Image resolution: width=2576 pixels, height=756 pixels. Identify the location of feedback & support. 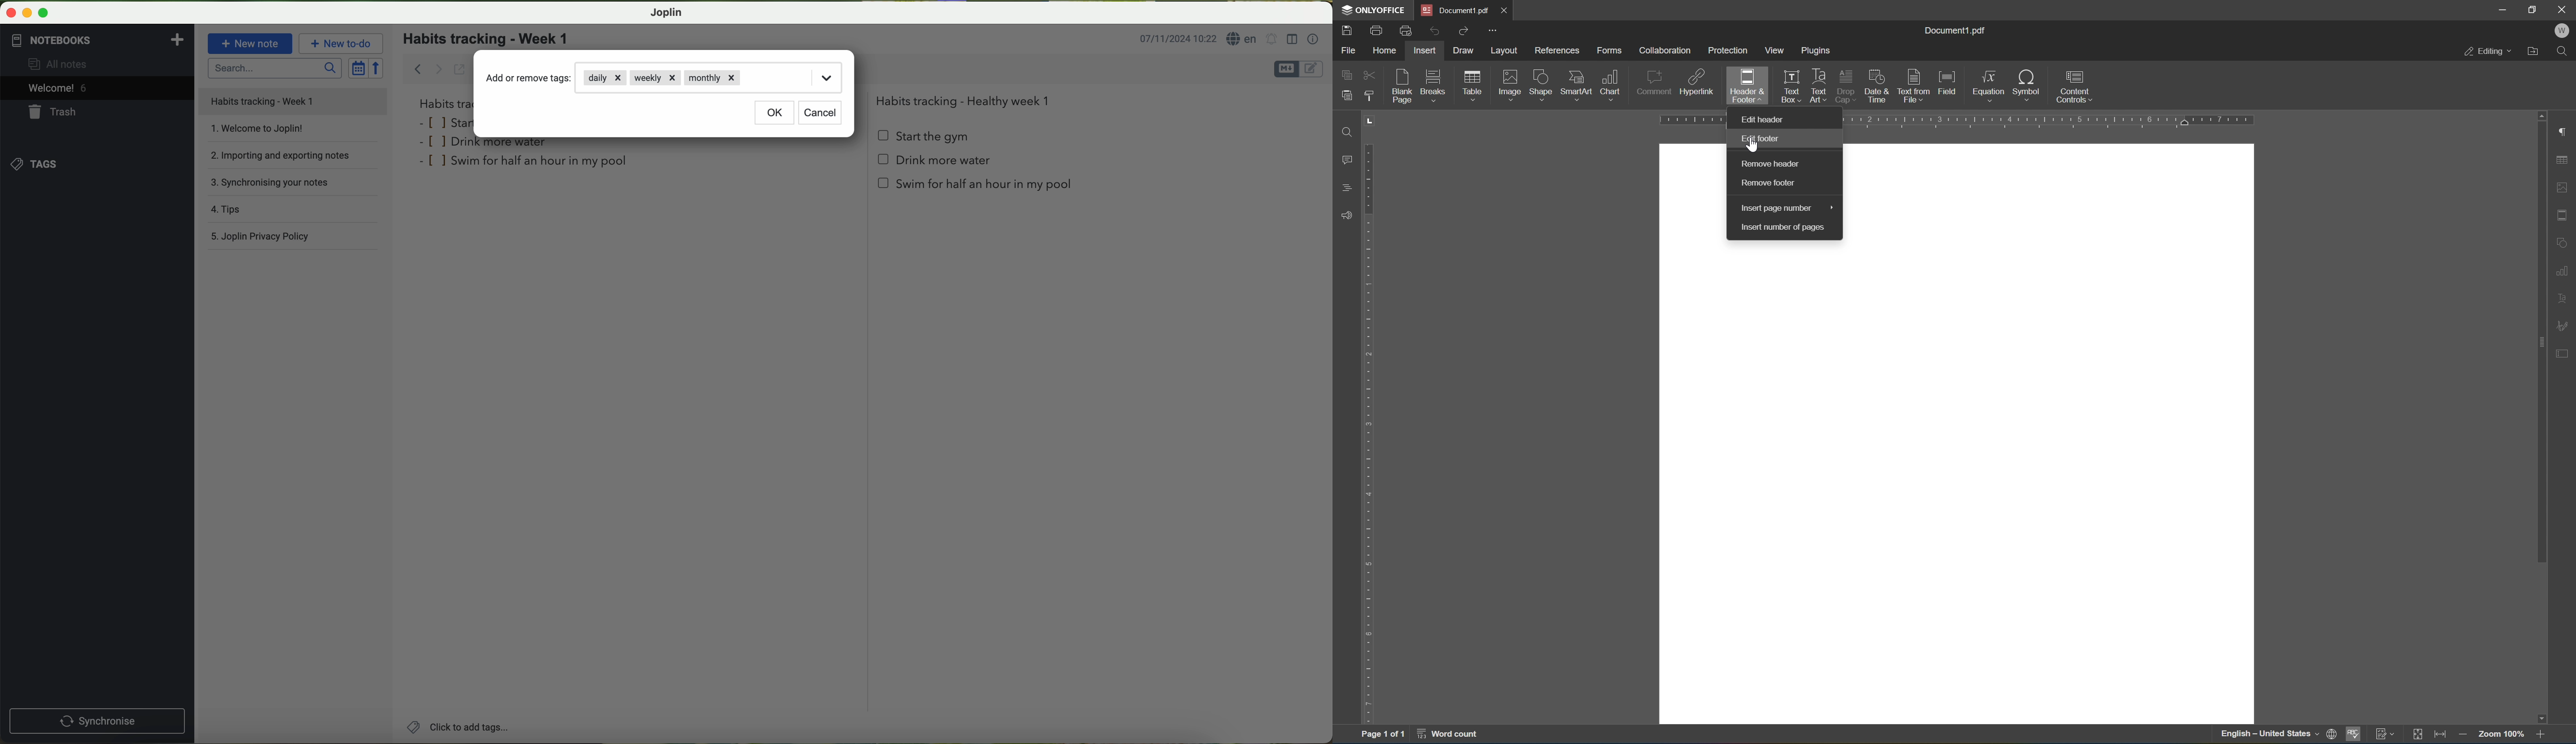
(1348, 214).